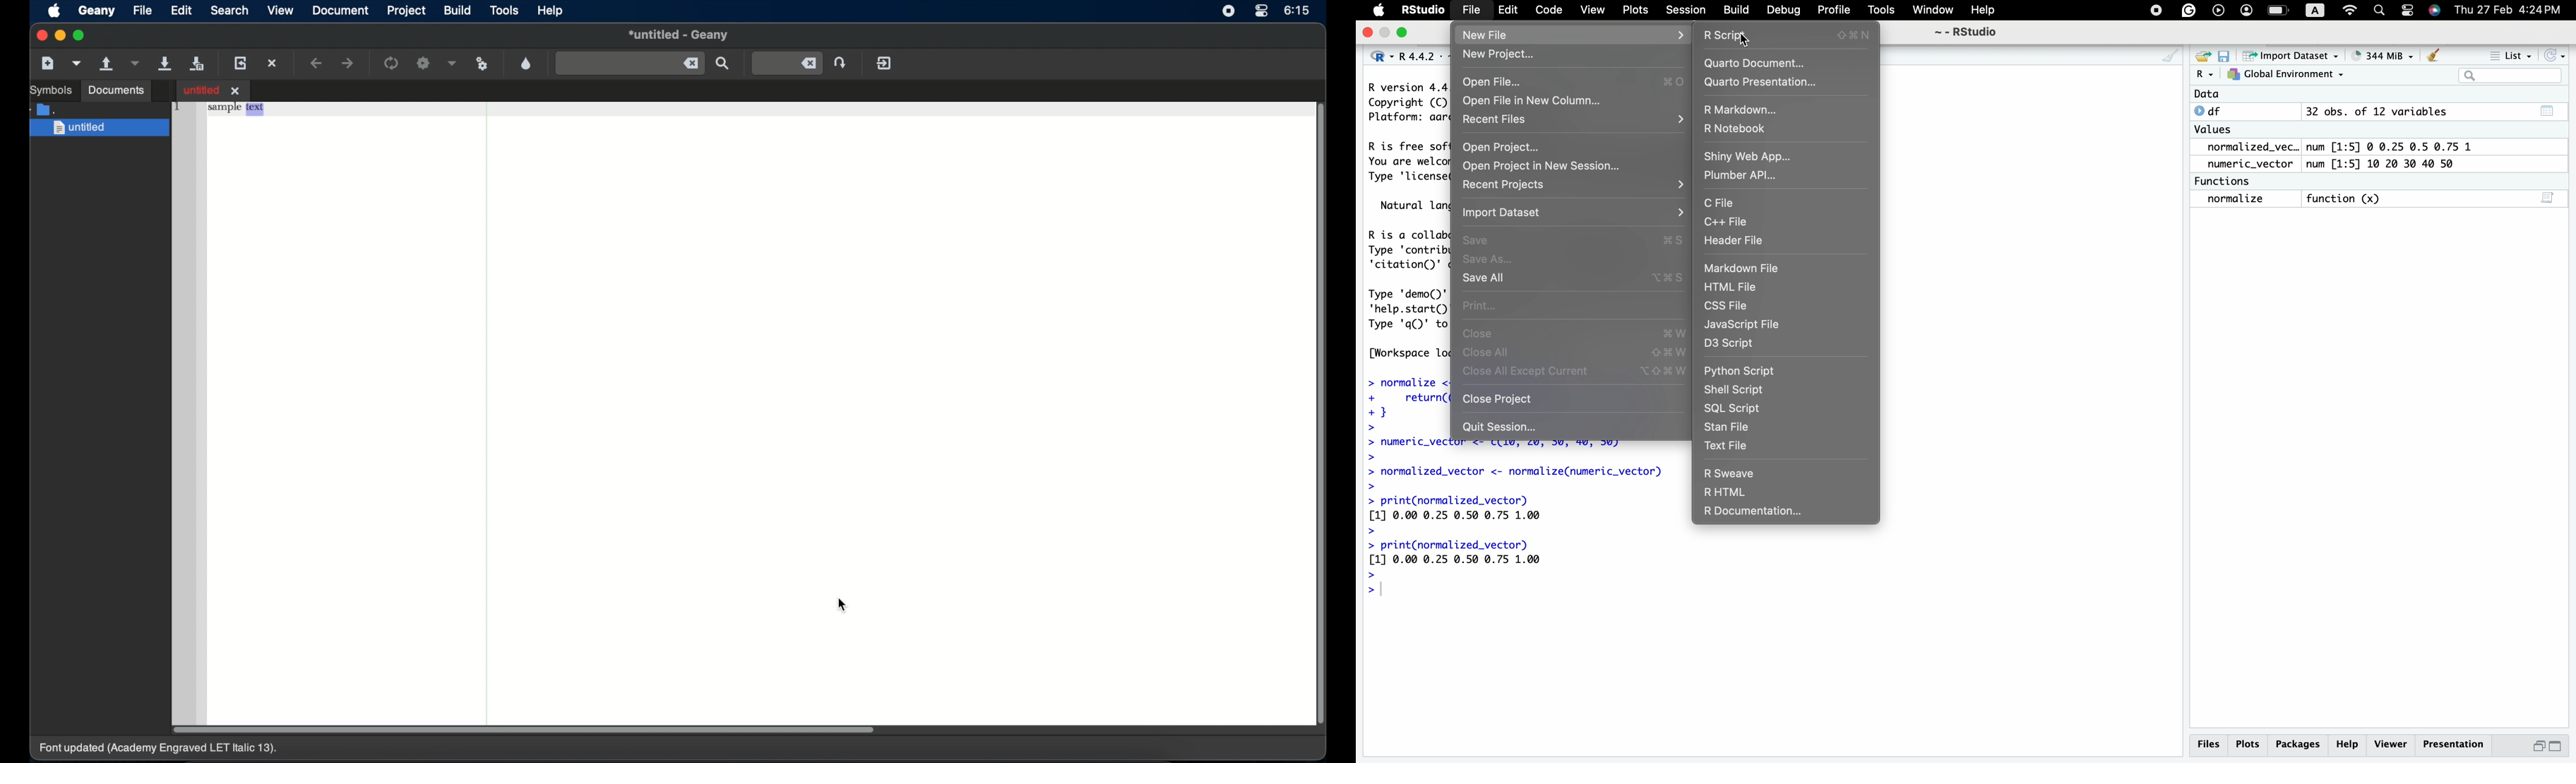 The image size is (2576, 784). Describe the element at coordinates (1739, 111) in the screenshot. I see `R Markdown...` at that location.